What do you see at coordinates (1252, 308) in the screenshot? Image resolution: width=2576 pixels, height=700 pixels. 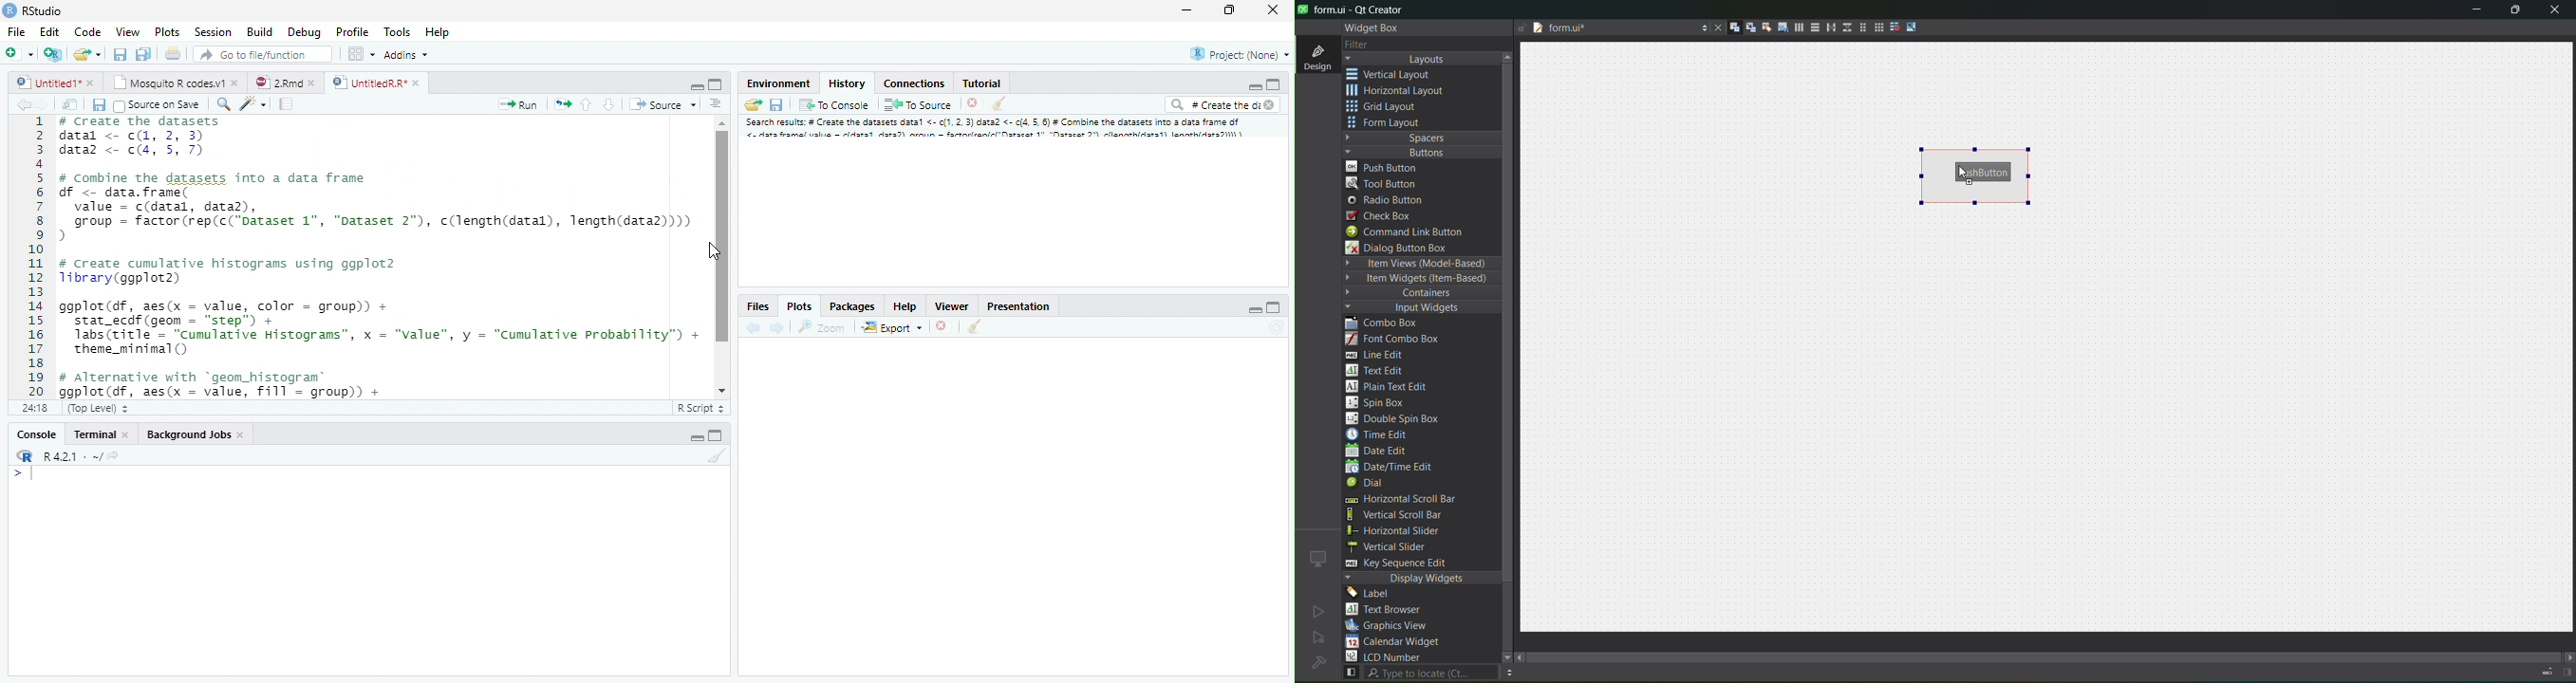 I see `Minimize` at bounding box center [1252, 308].